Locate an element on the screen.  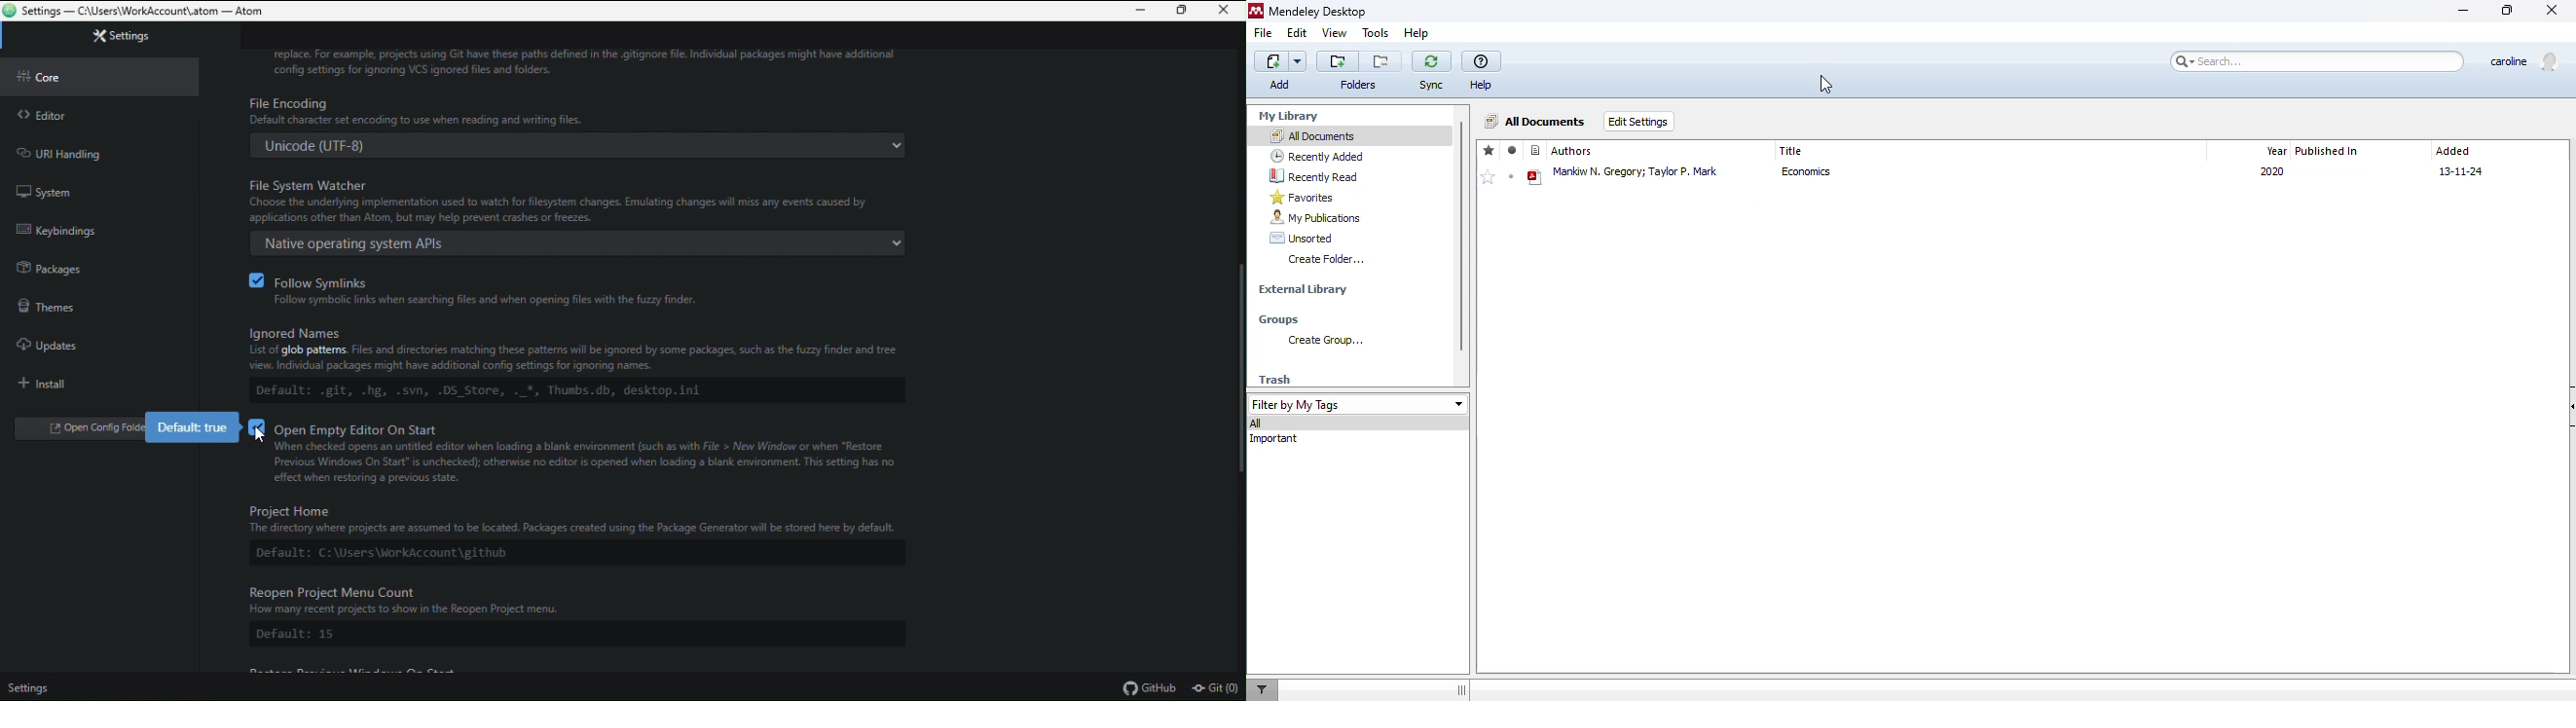
Packages is located at coordinates (63, 266).